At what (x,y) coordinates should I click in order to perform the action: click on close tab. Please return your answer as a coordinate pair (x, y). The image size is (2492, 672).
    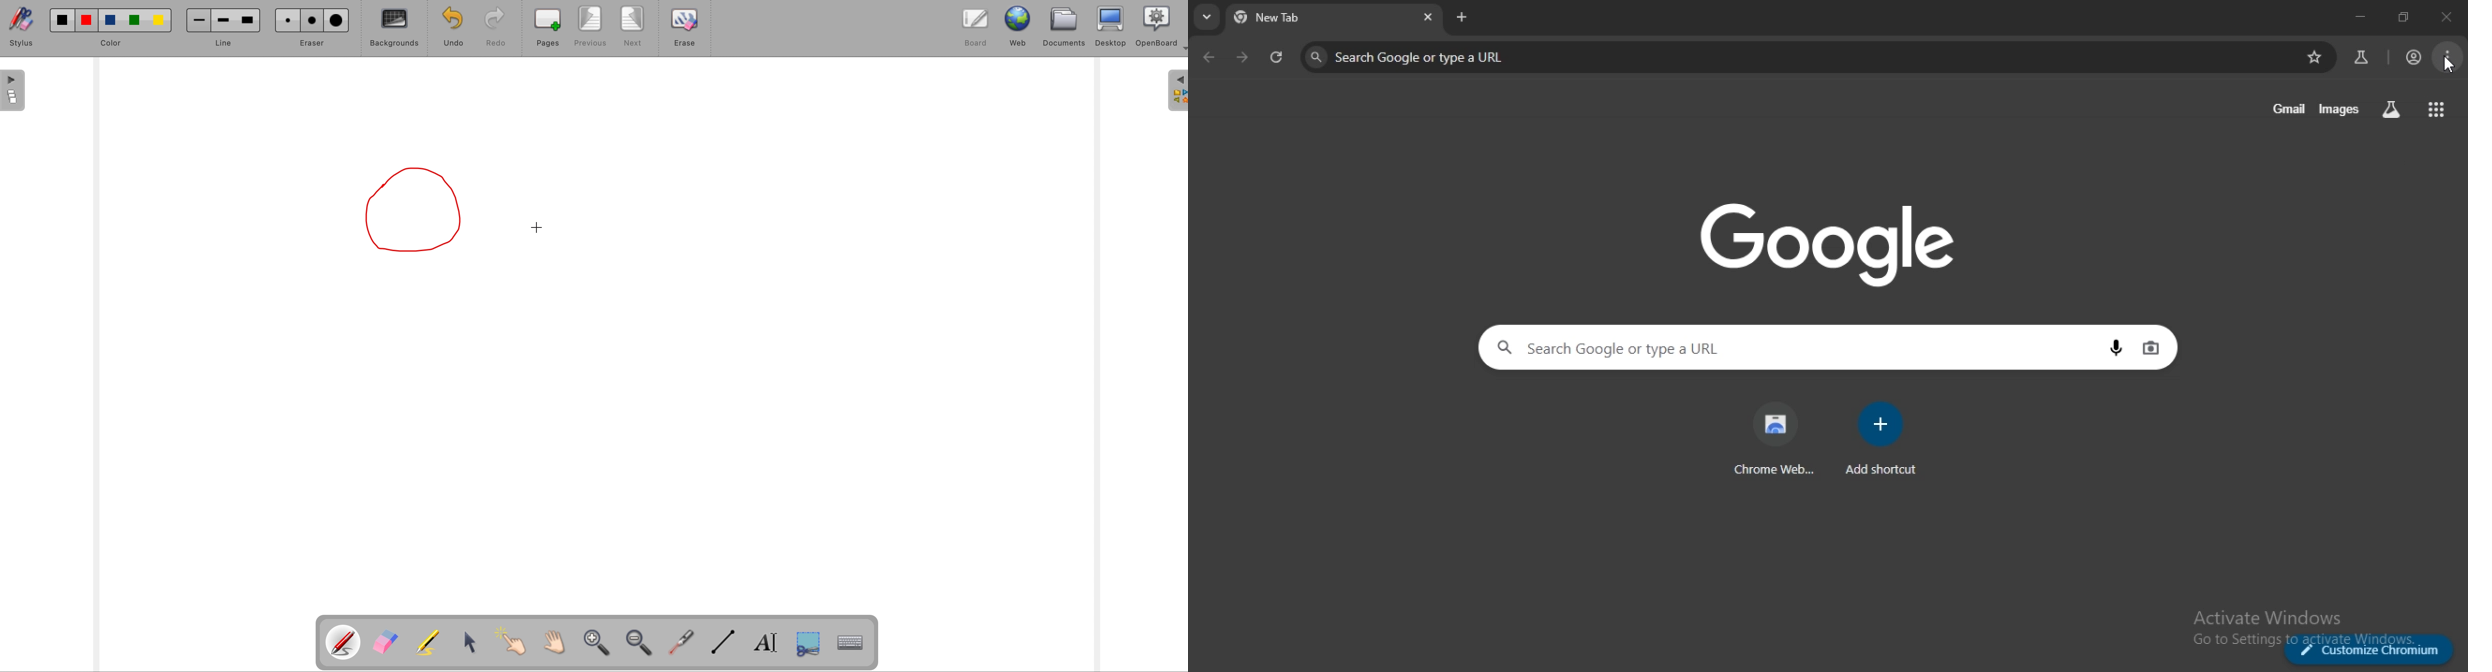
    Looking at the image, I should click on (2448, 17).